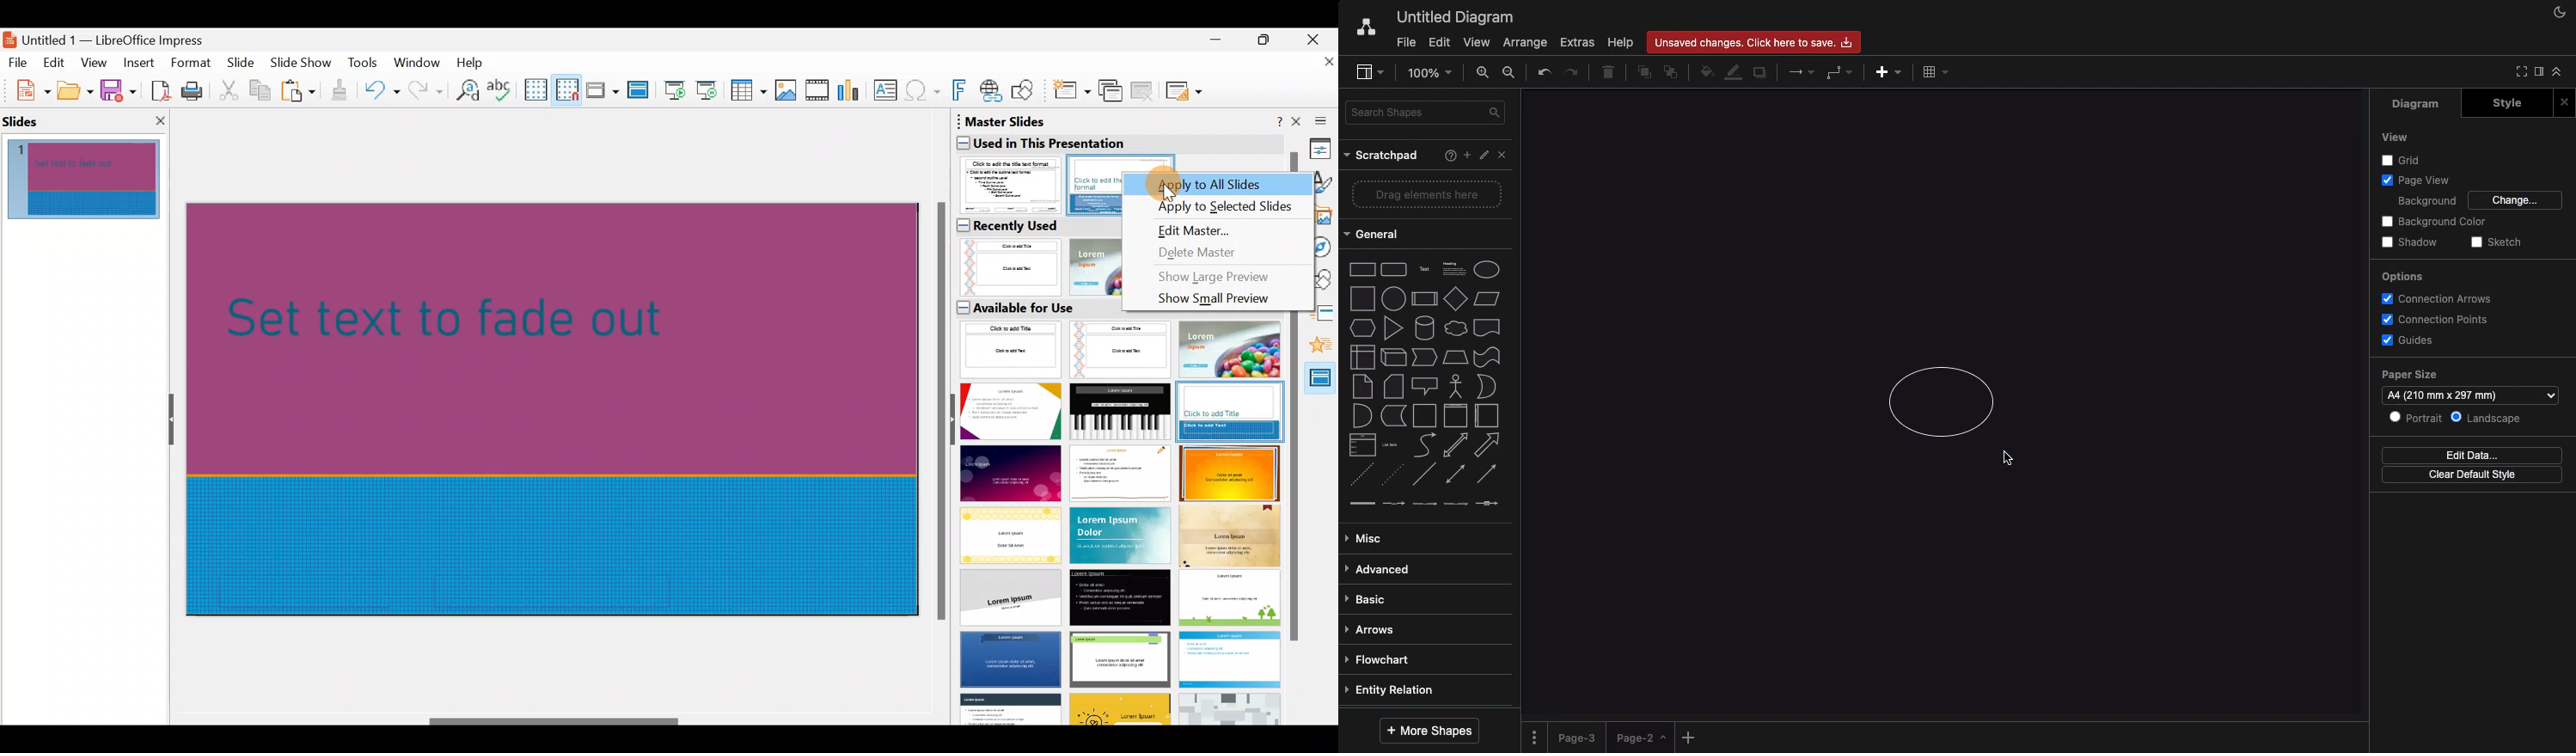  I want to click on rounded rectangle, so click(1394, 268).